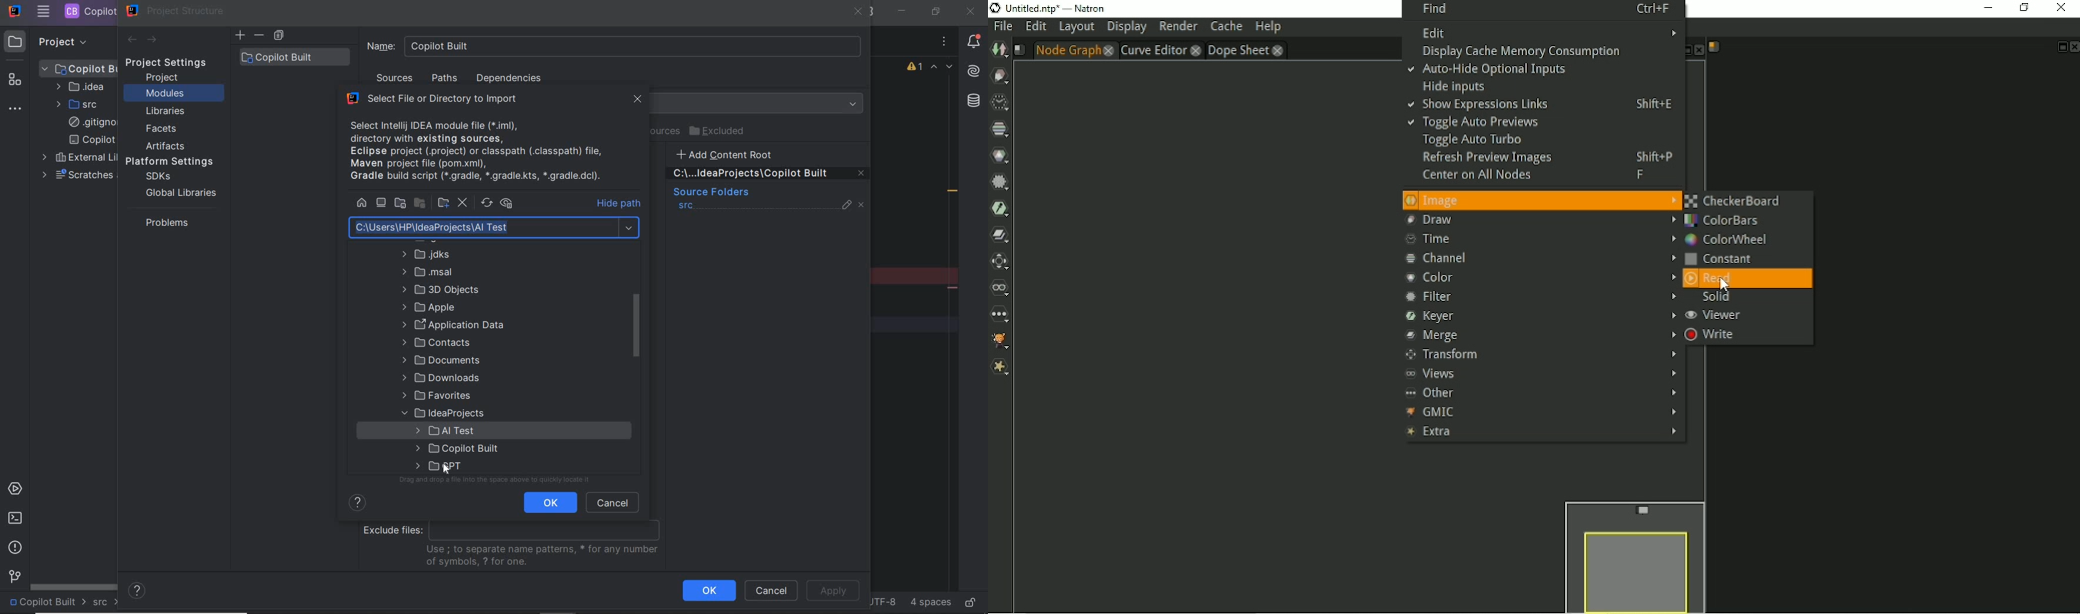 The height and width of the screenshot is (616, 2100). I want to click on folder, so click(441, 359).